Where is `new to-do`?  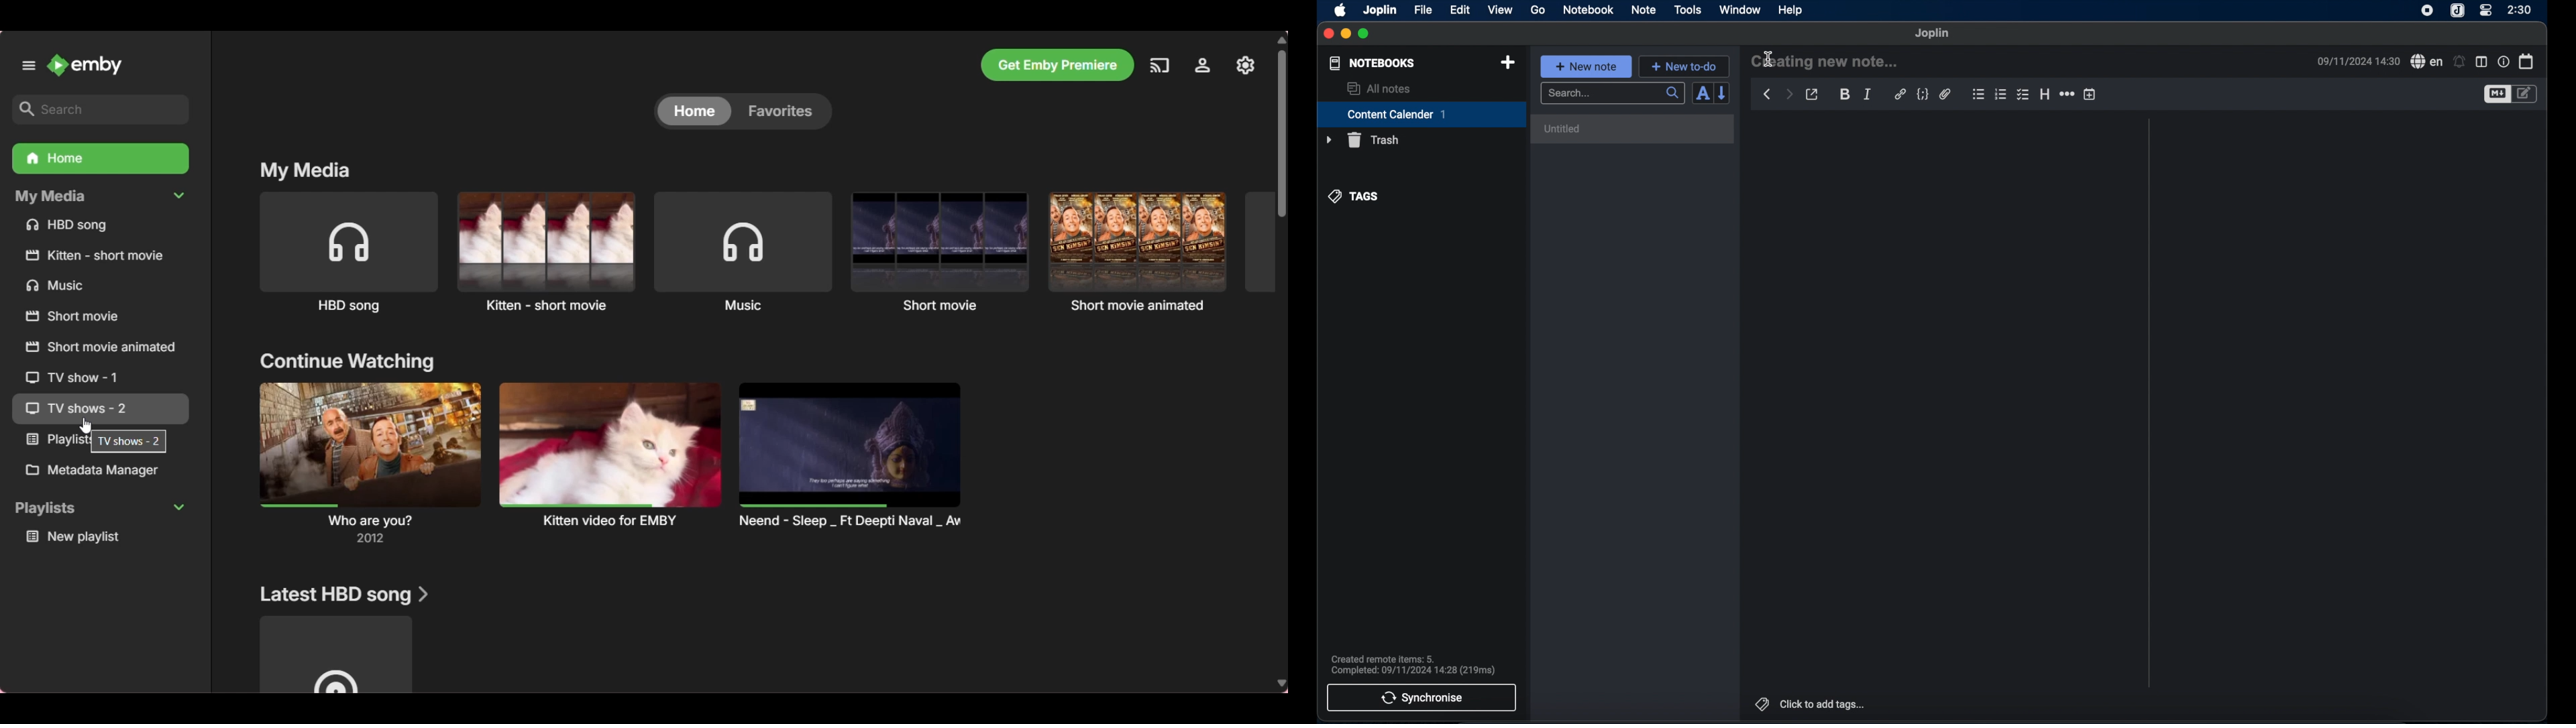 new to-do is located at coordinates (1684, 66).